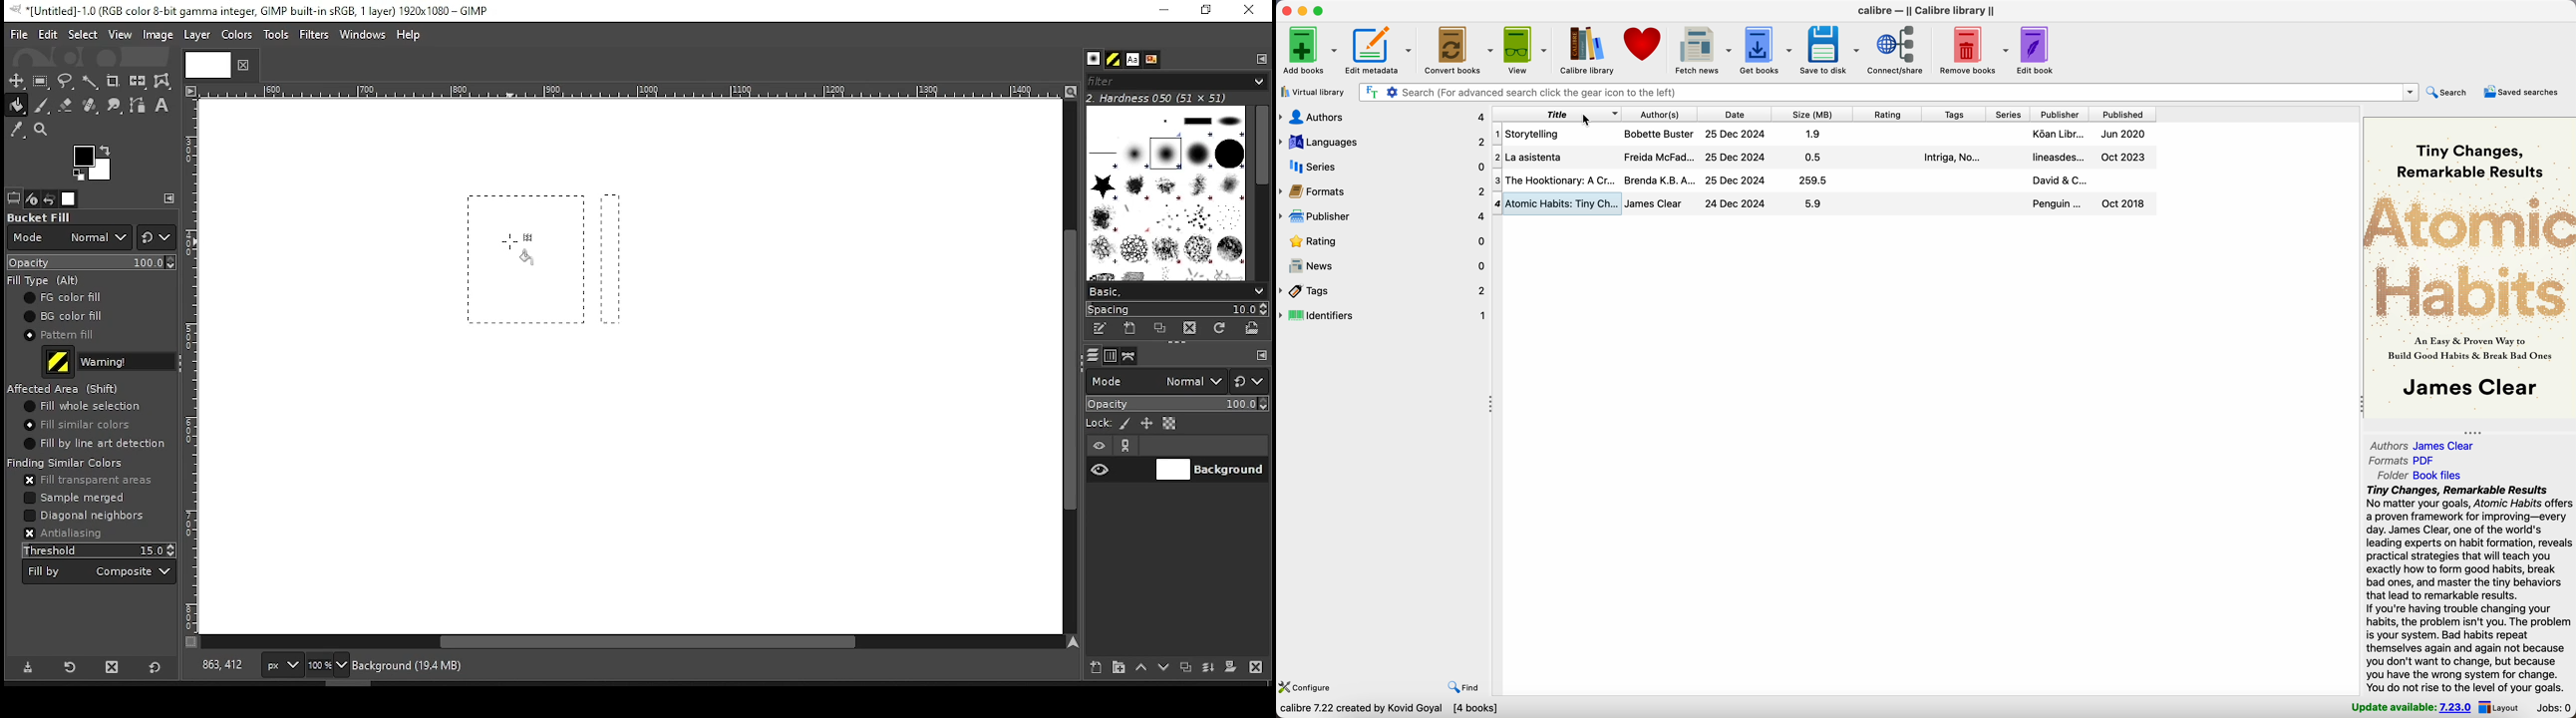  I want to click on tags, so click(1957, 114).